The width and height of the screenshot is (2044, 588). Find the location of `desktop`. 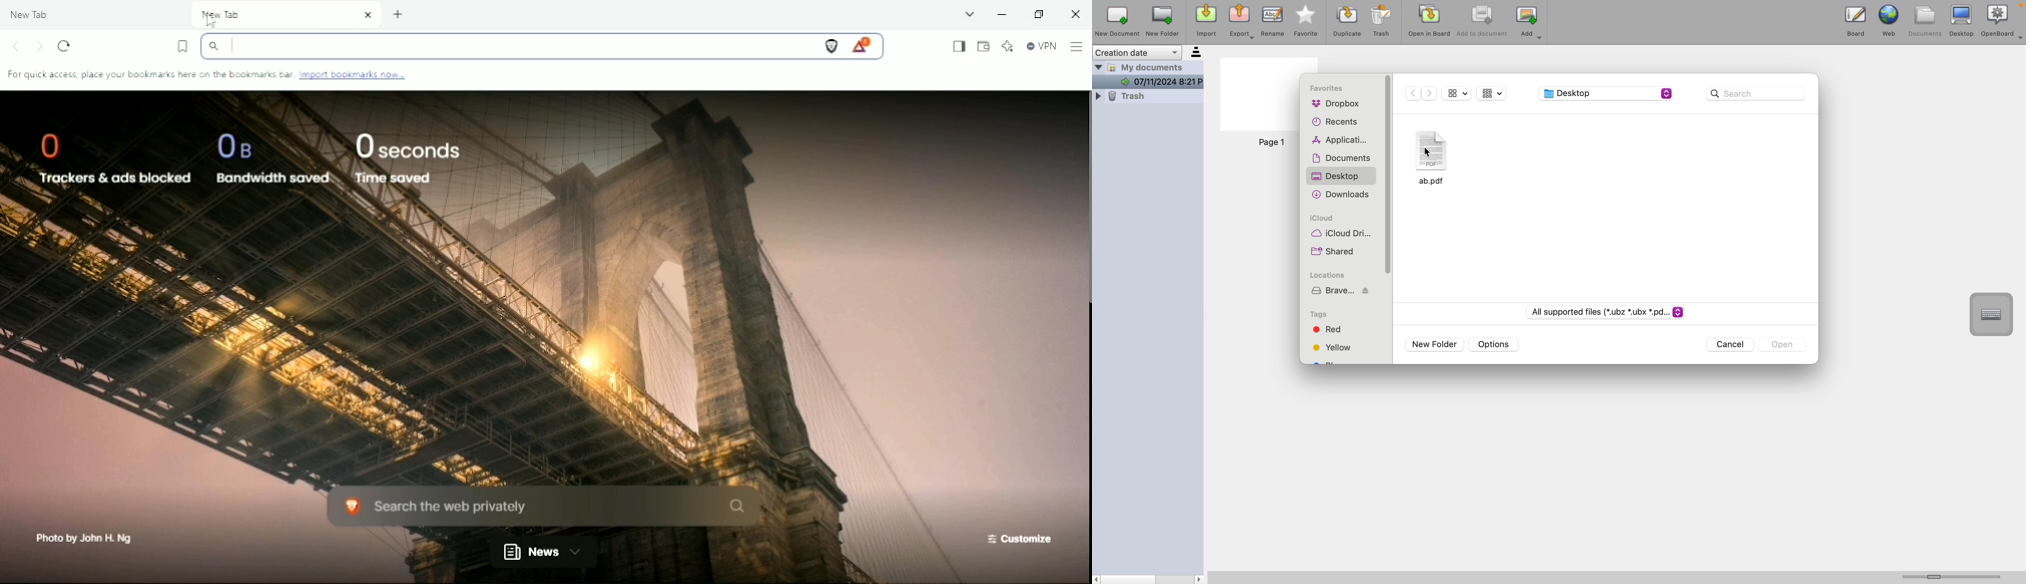

desktop is located at coordinates (1964, 20).